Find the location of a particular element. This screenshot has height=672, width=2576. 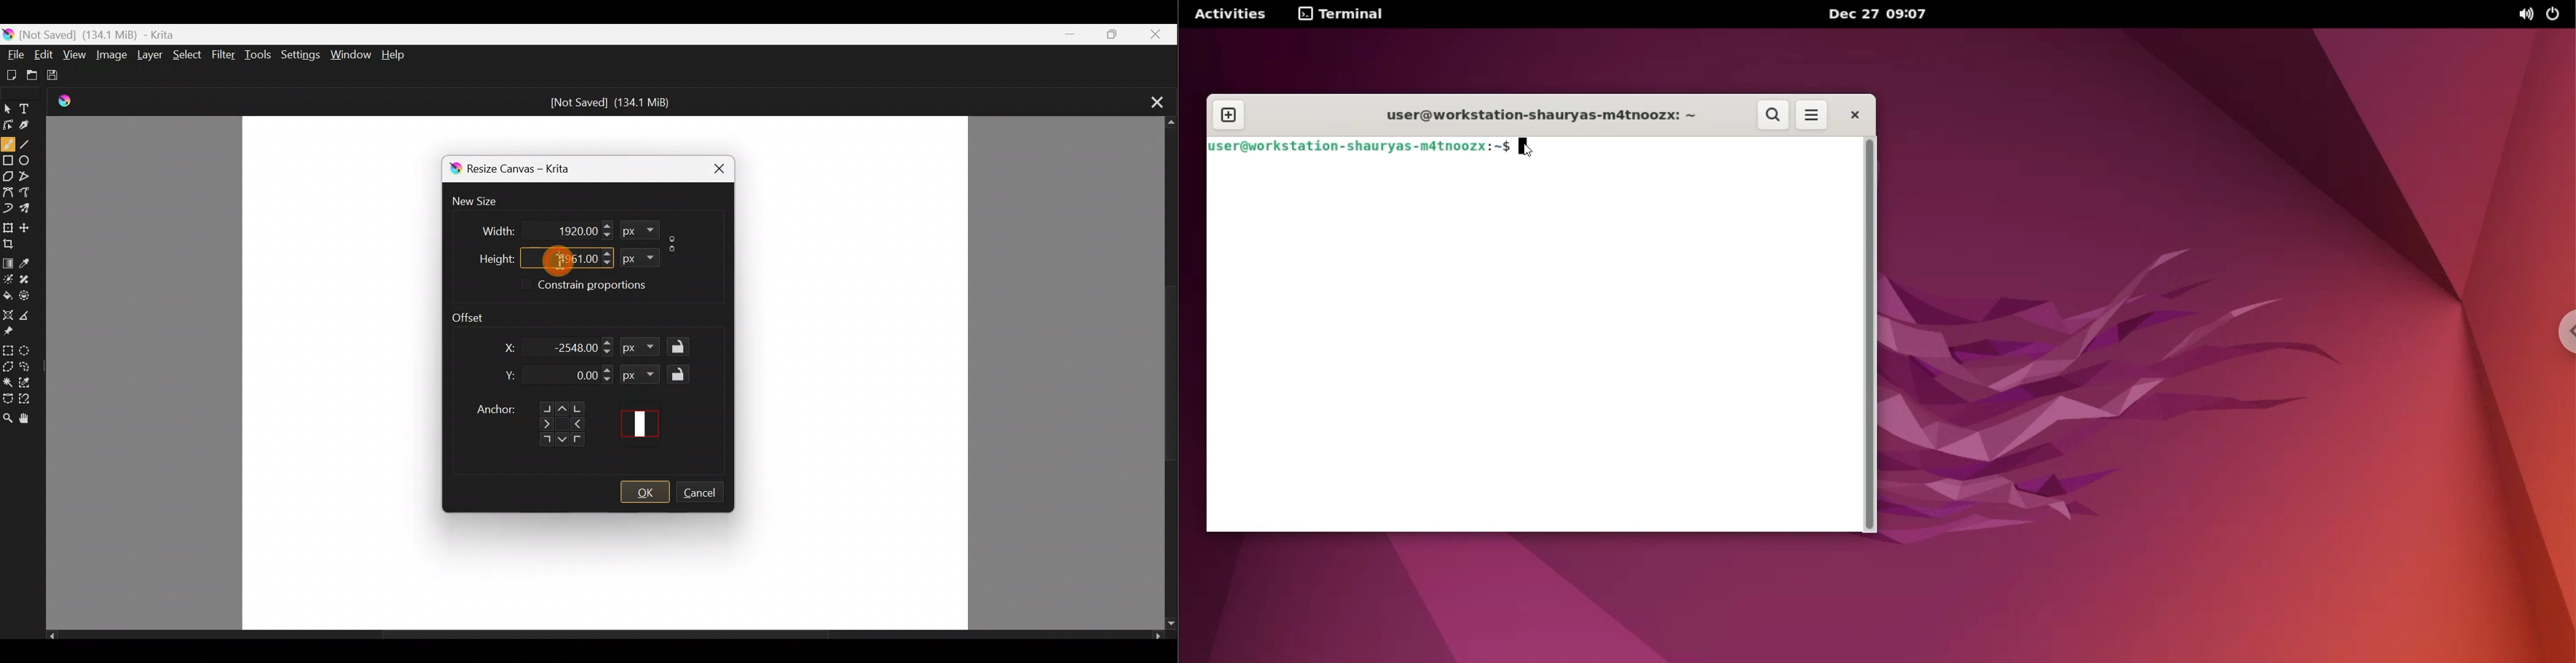

Fill a contiguous area of colour with colour/fill a selection is located at coordinates (7, 294).